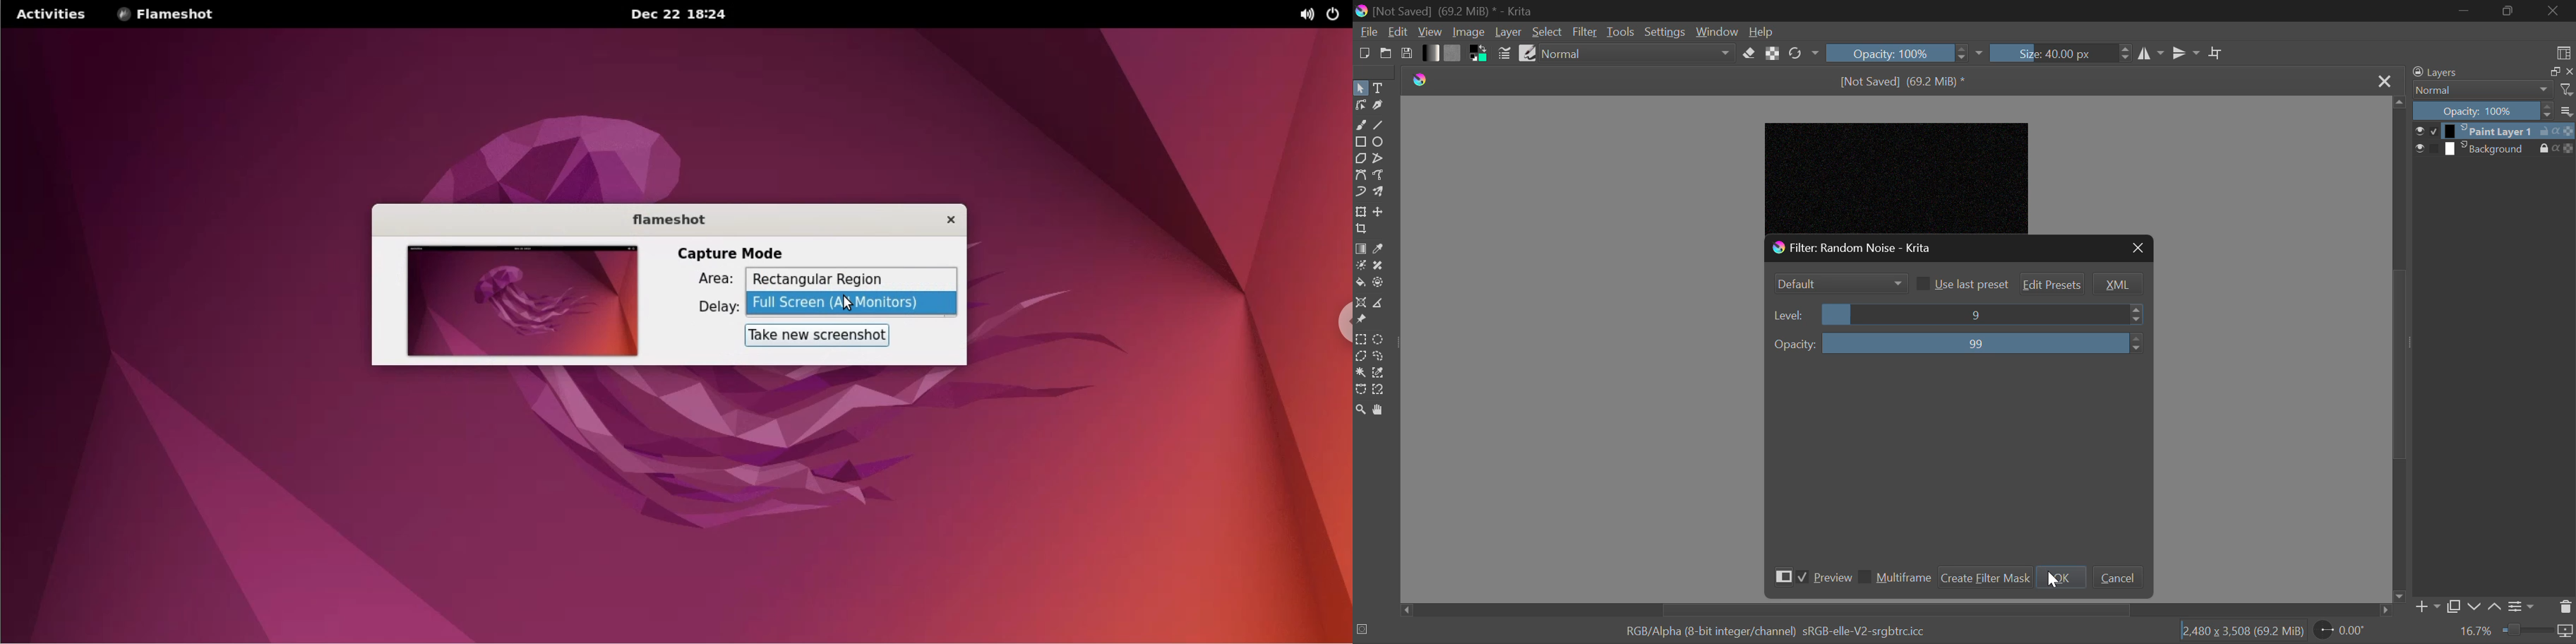 This screenshot has width=2576, height=644. Describe the element at coordinates (2487, 131) in the screenshot. I see `Paint layer 1` at that location.